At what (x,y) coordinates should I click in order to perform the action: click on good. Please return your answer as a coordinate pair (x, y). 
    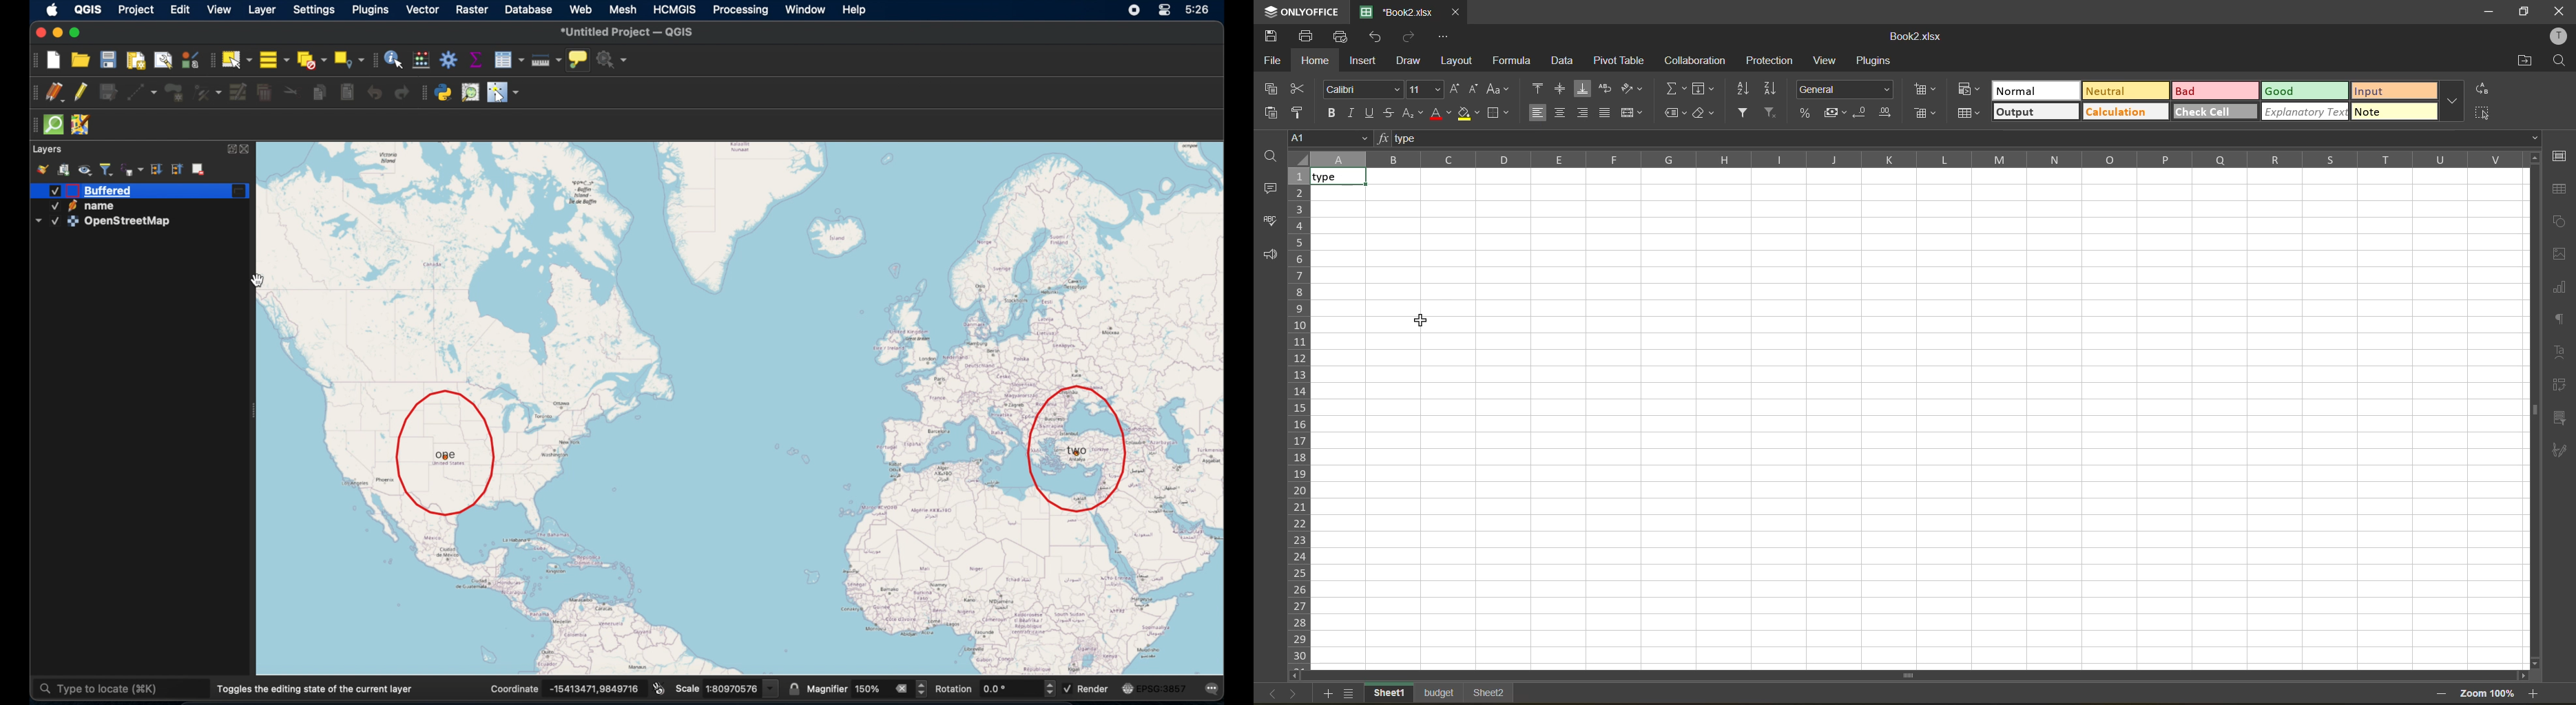
    Looking at the image, I should click on (2305, 92).